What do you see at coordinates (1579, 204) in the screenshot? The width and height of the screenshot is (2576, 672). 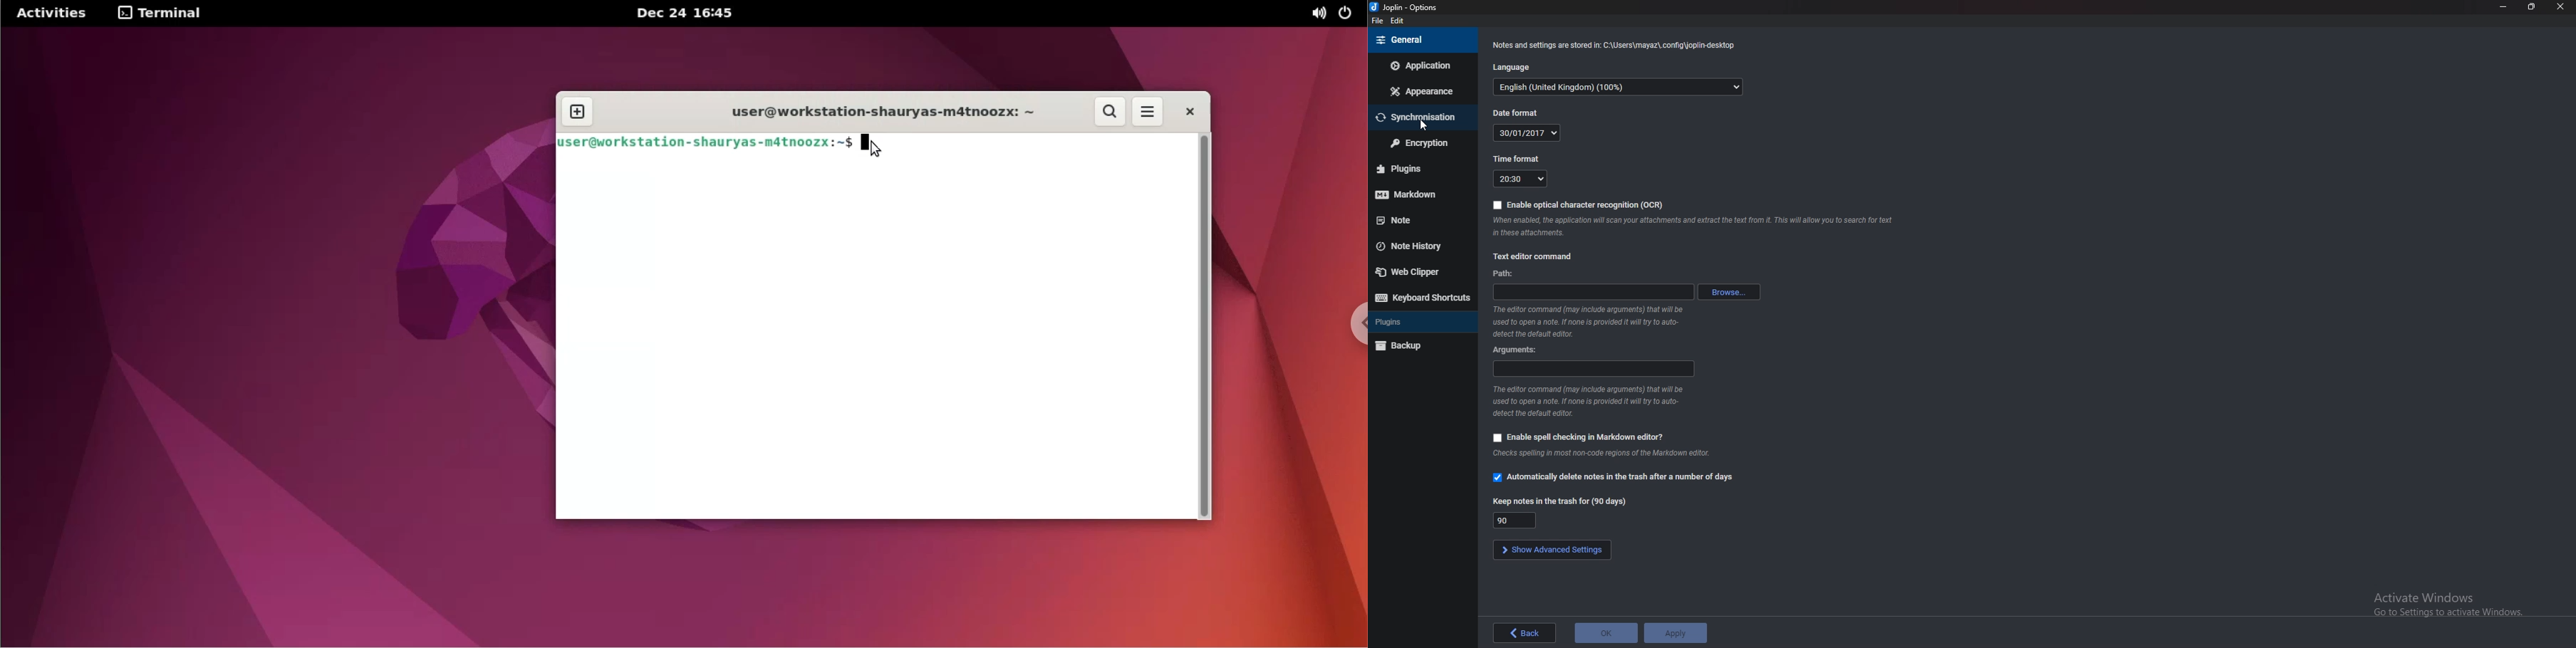 I see `enable ocr` at bounding box center [1579, 204].